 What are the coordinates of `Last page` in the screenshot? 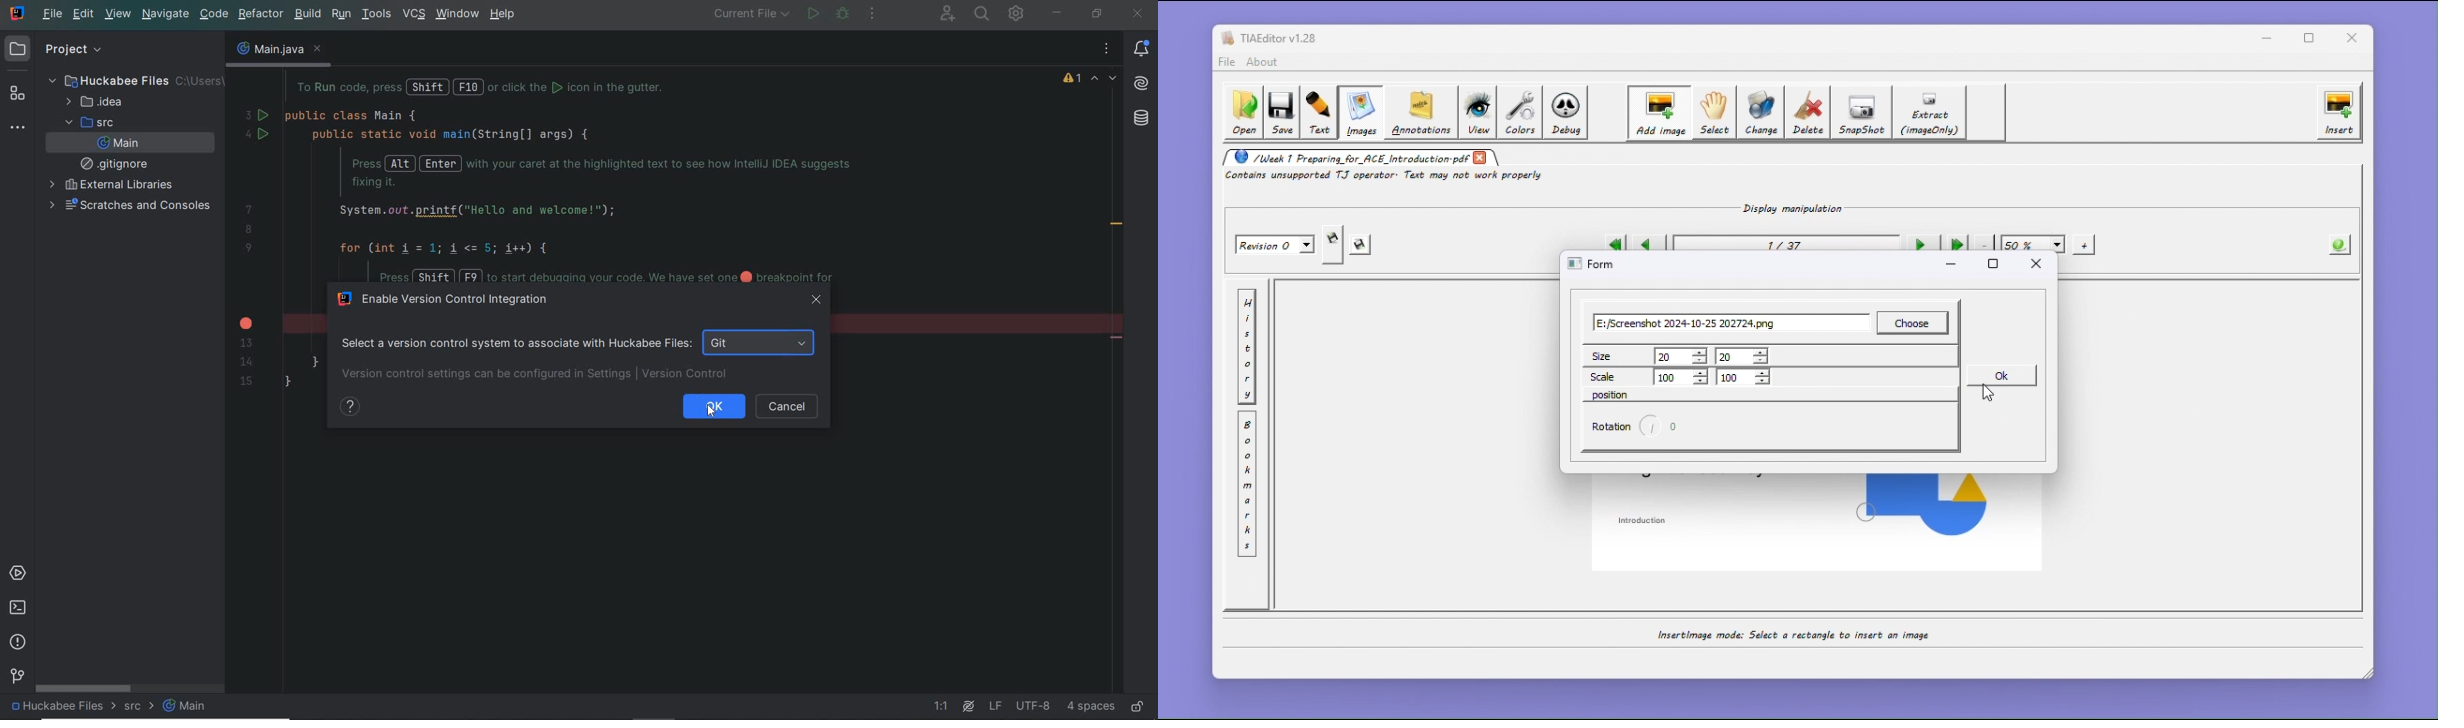 It's located at (1956, 245).